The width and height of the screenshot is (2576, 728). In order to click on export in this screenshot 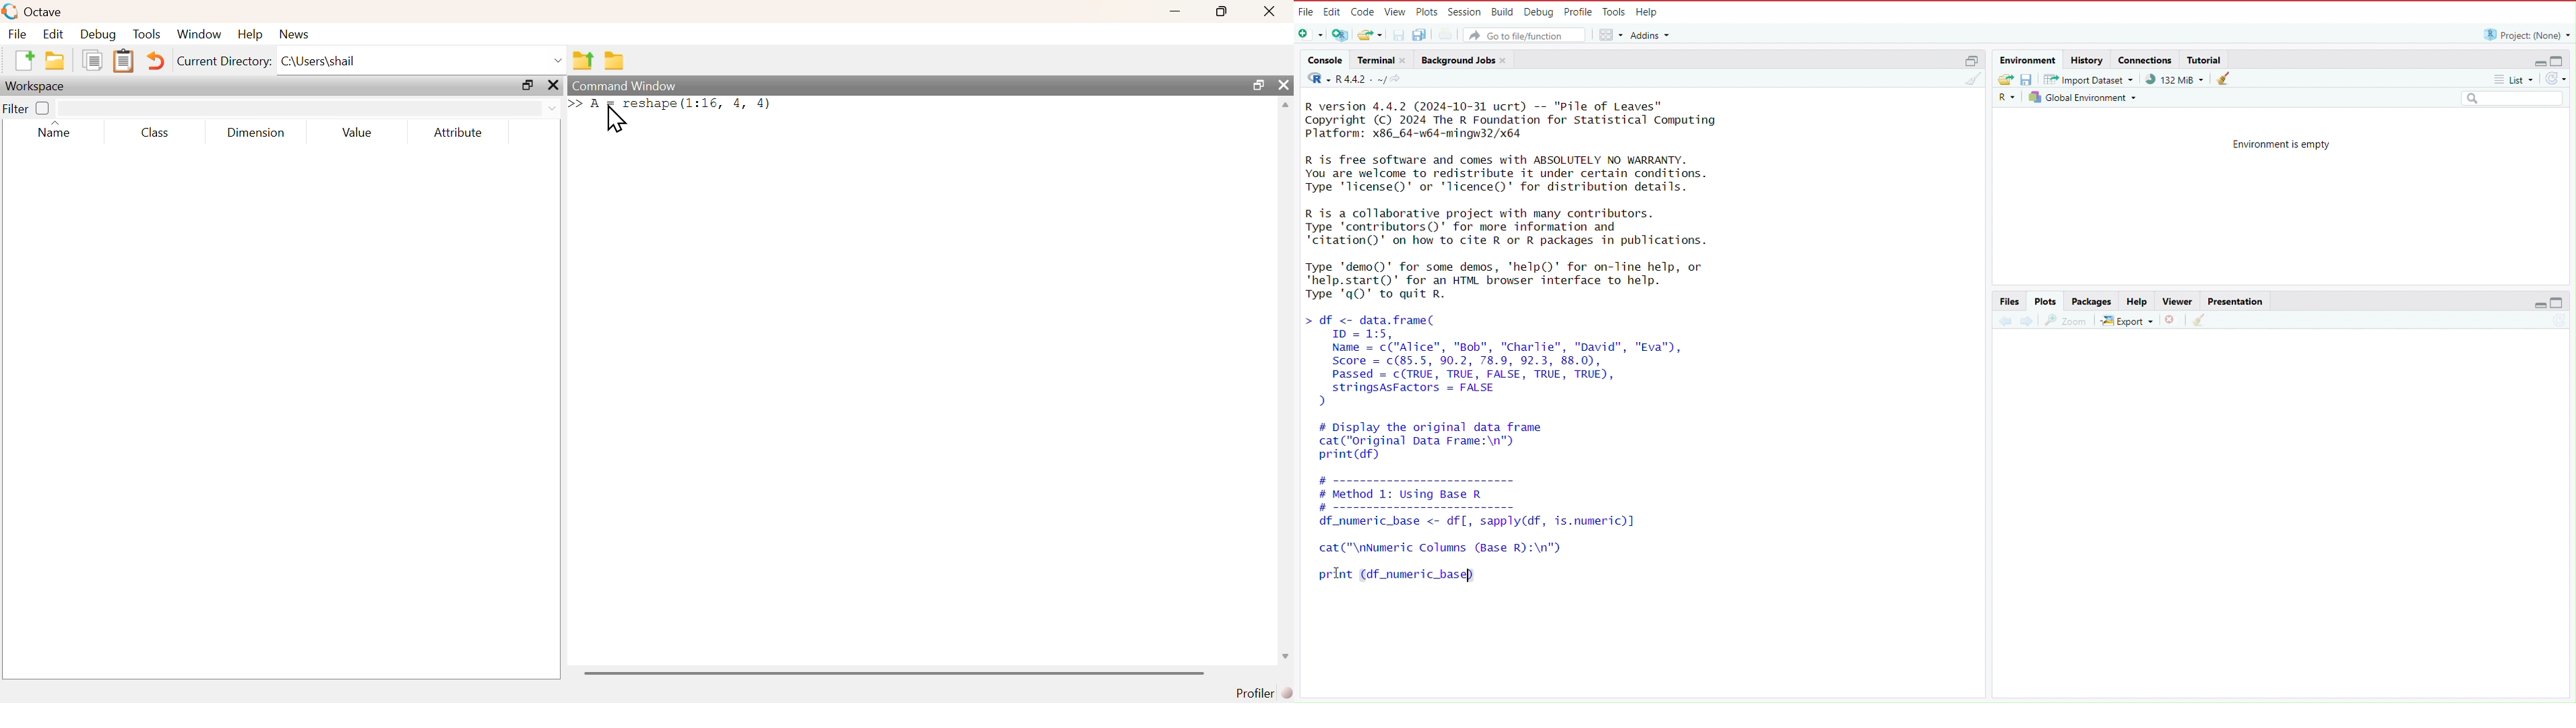, I will do `click(2128, 320)`.